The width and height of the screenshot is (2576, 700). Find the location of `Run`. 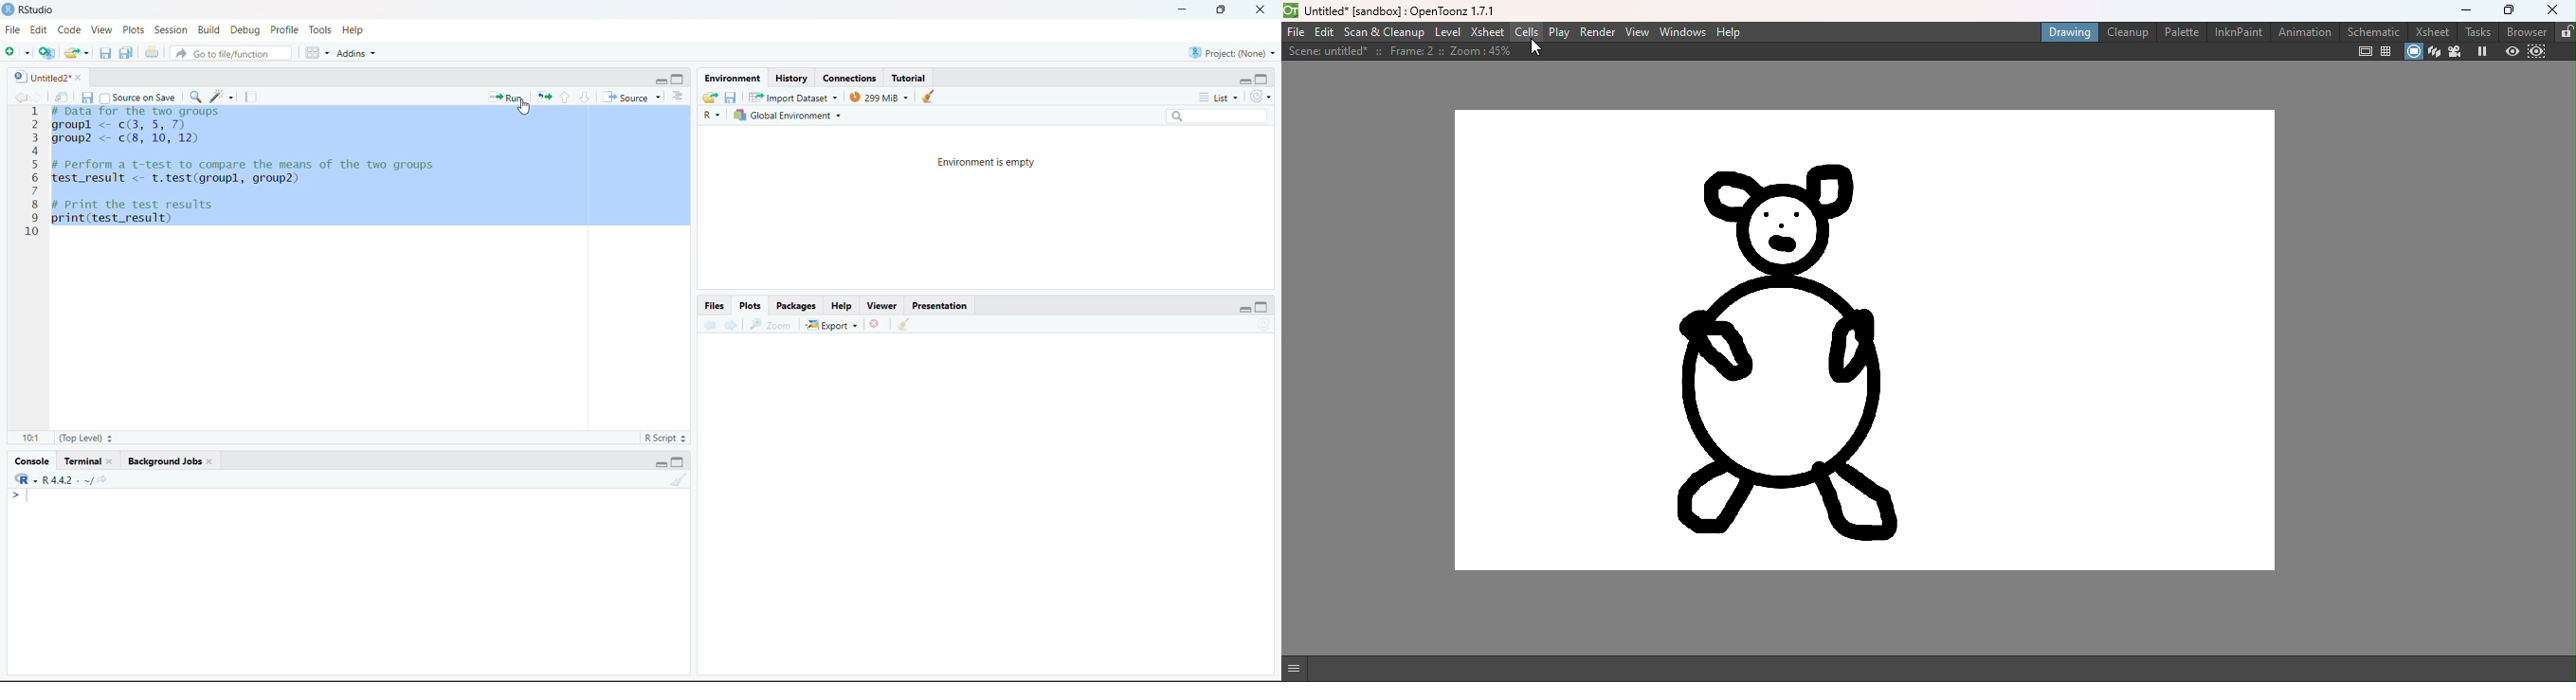

Run is located at coordinates (506, 97).